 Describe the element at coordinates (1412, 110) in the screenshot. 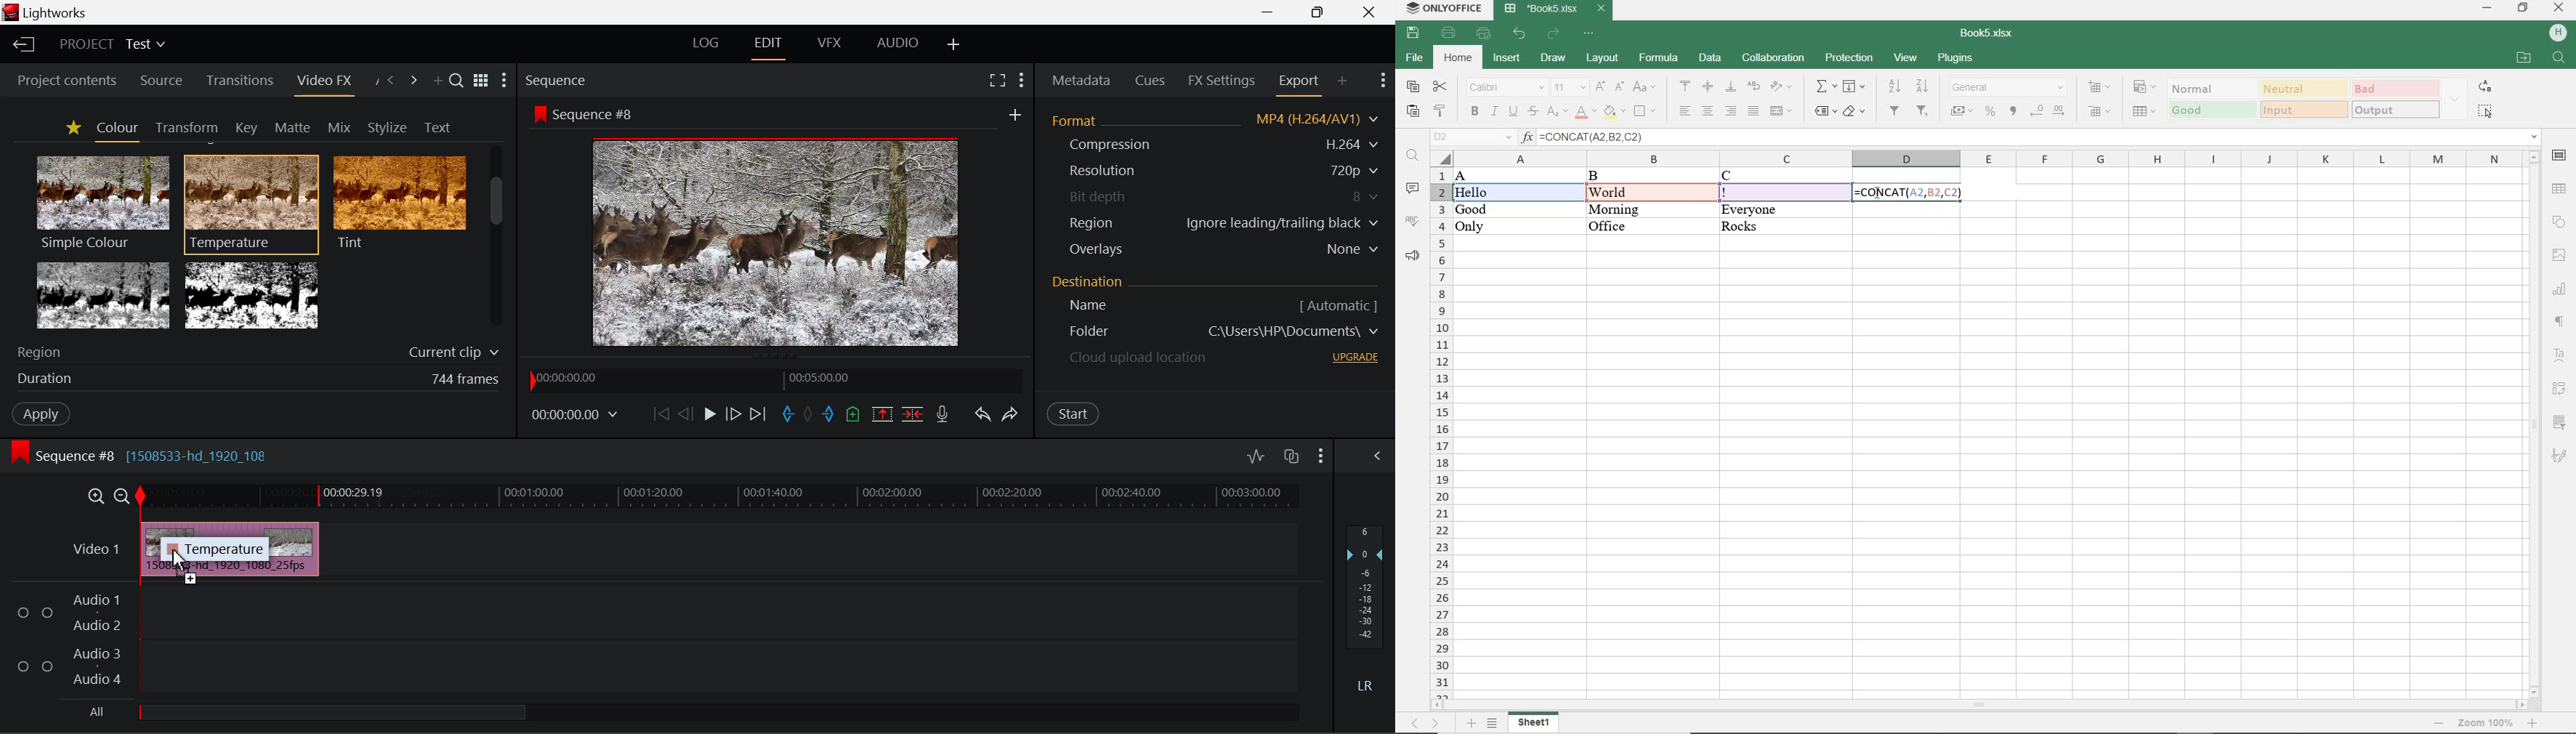

I see `PASTE` at that location.